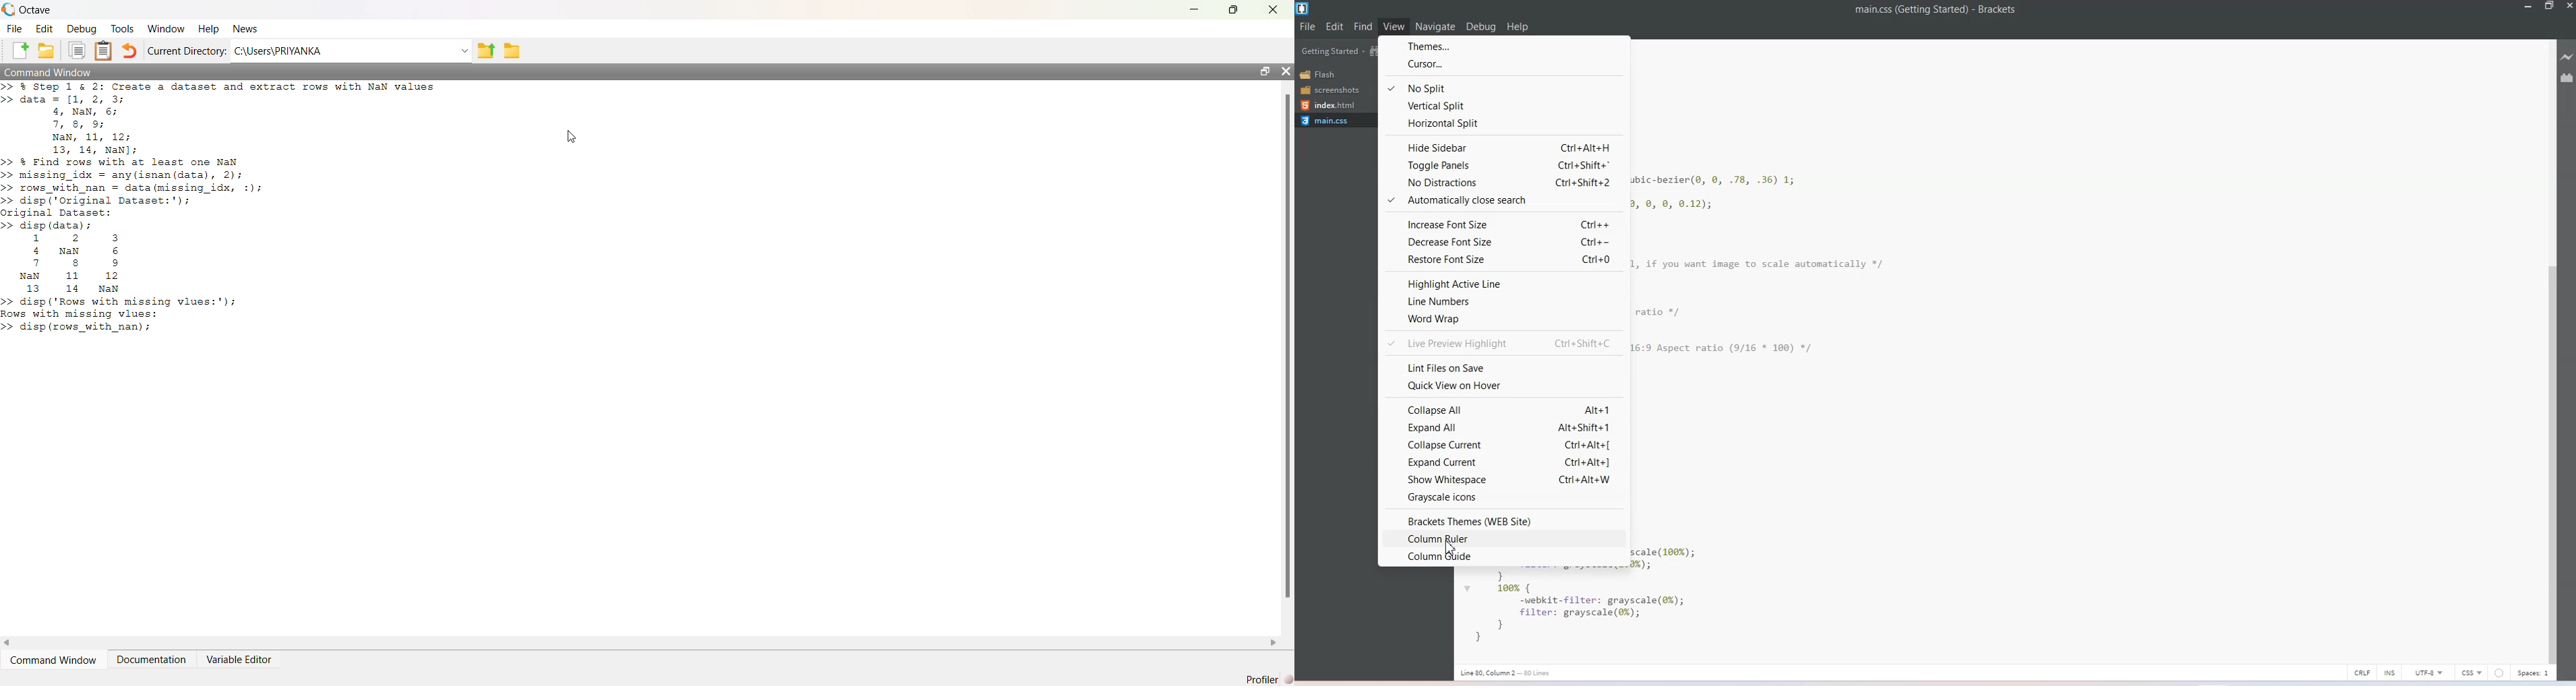 The width and height of the screenshot is (2576, 700). I want to click on INS, so click(2391, 671).